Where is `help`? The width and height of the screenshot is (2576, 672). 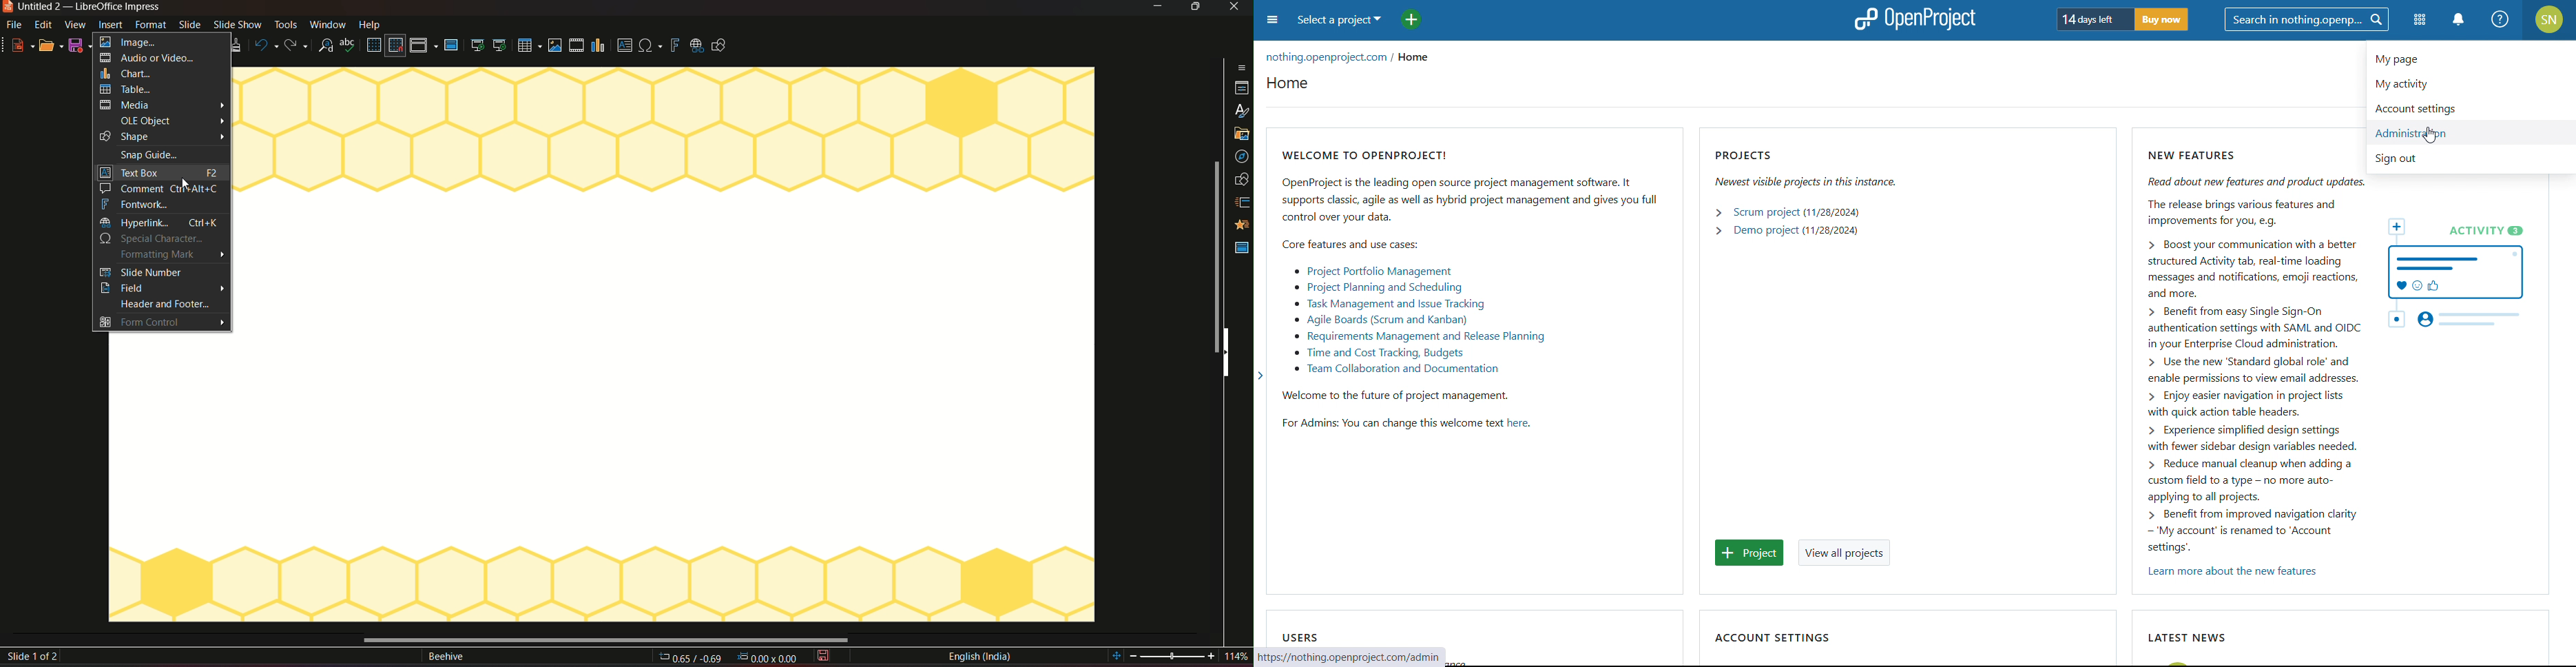
help is located at coordinates (2501, 19).